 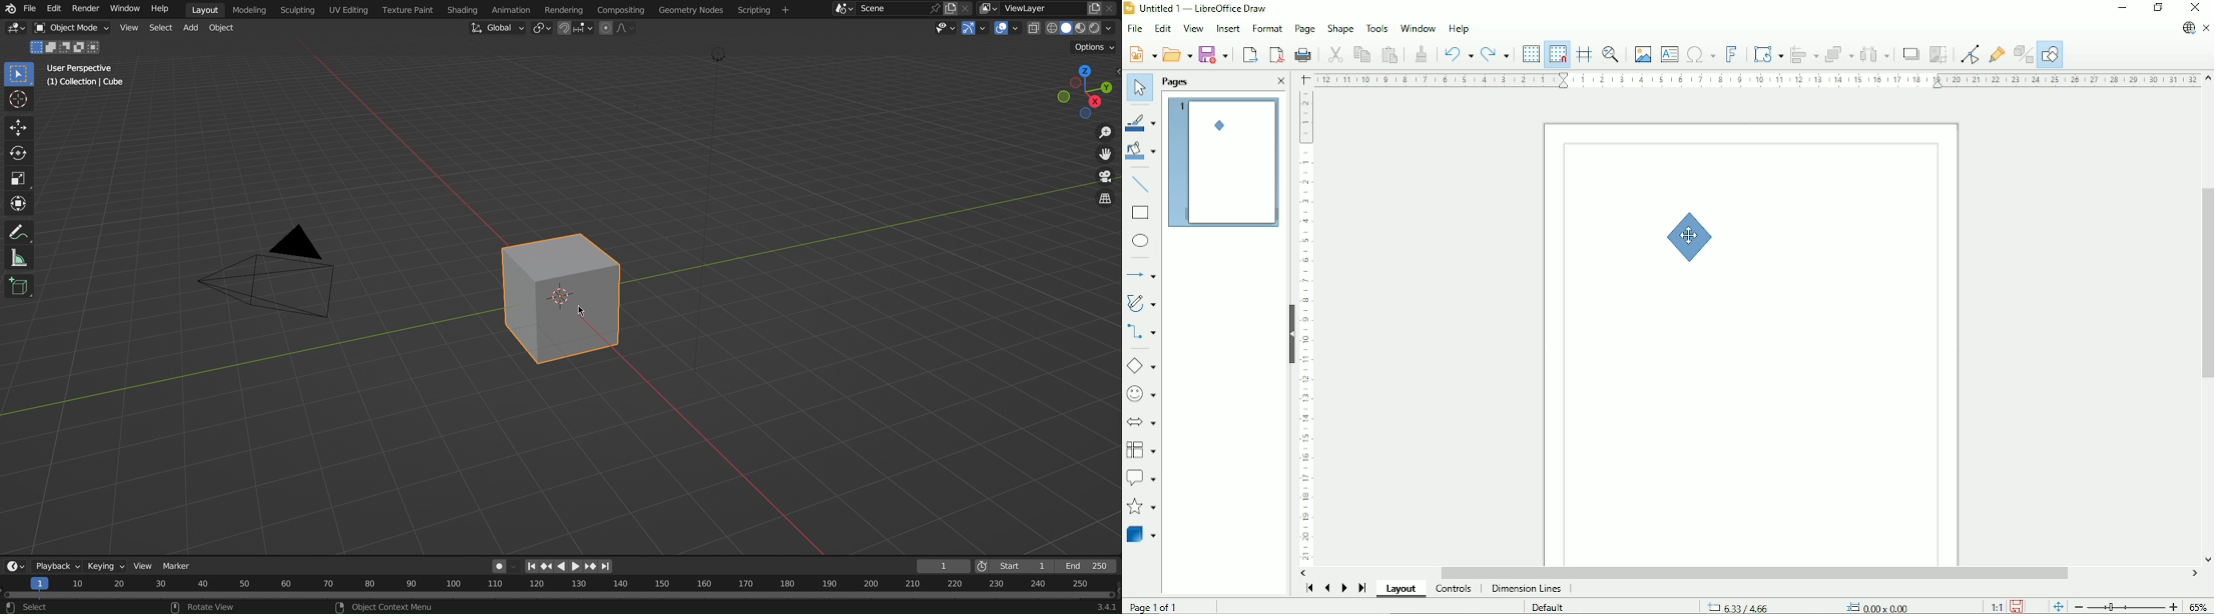 I want to click on Transformation, so click(x=1768, y=52).